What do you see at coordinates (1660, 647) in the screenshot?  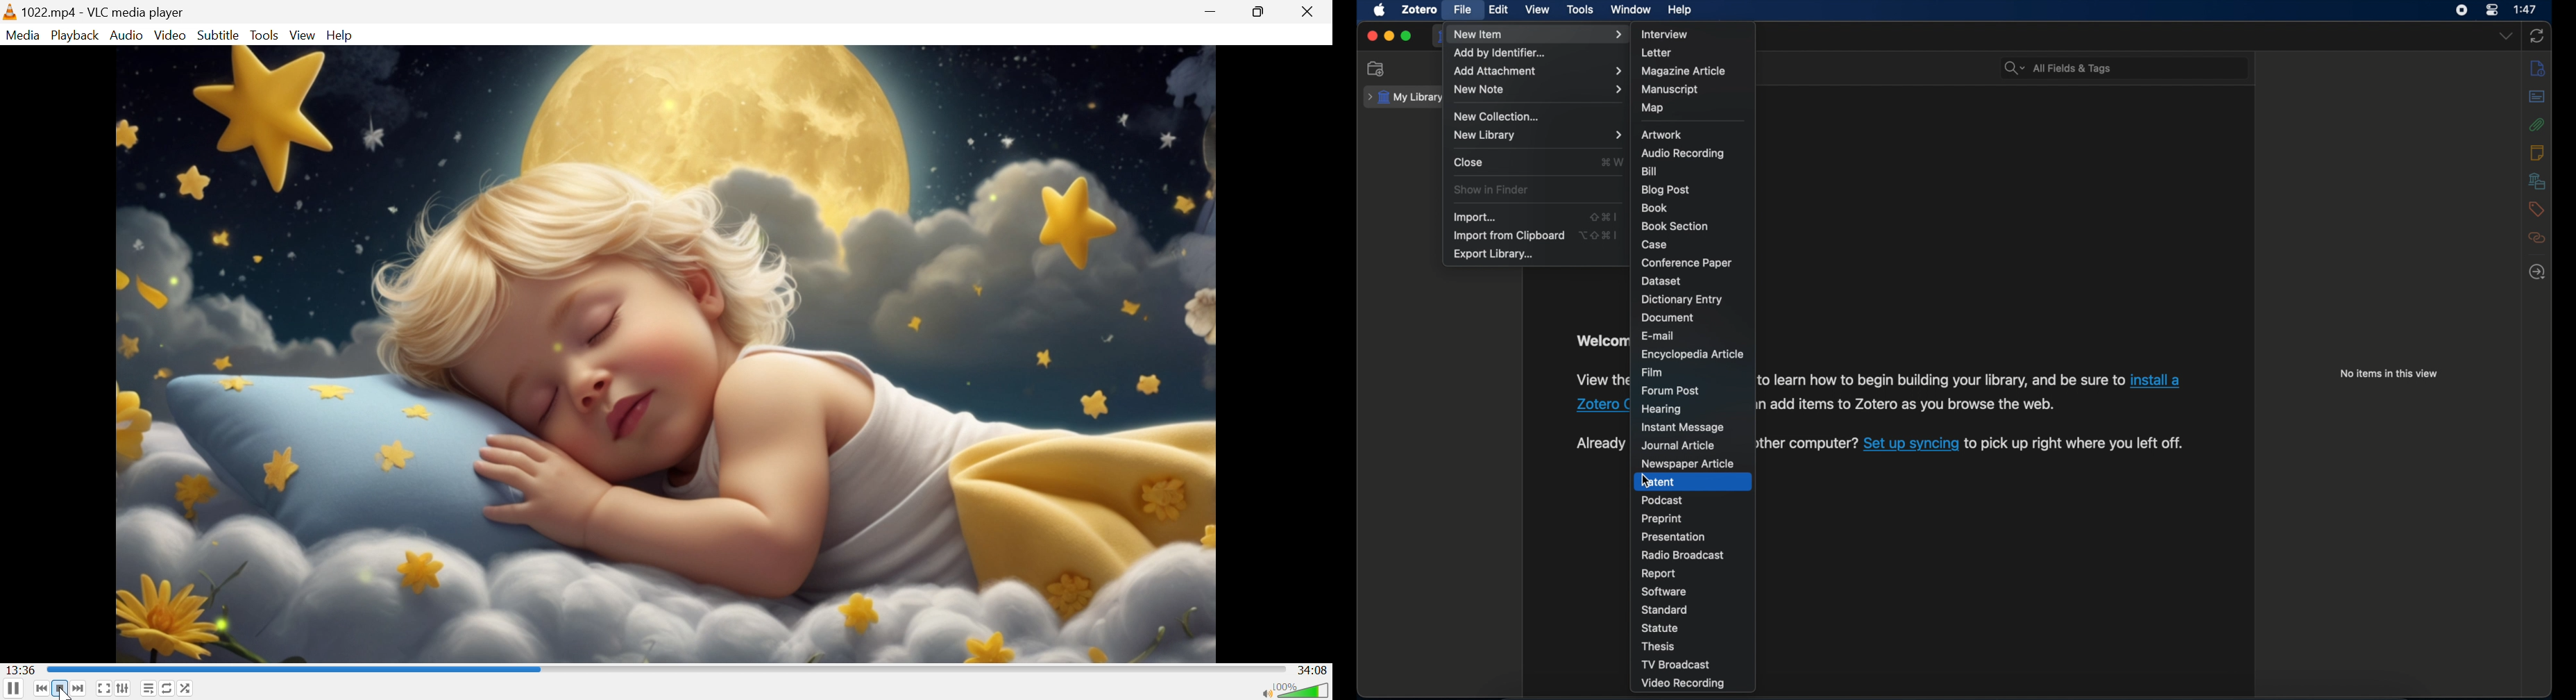 I see `thesis` at bounding box center [1660, 647].